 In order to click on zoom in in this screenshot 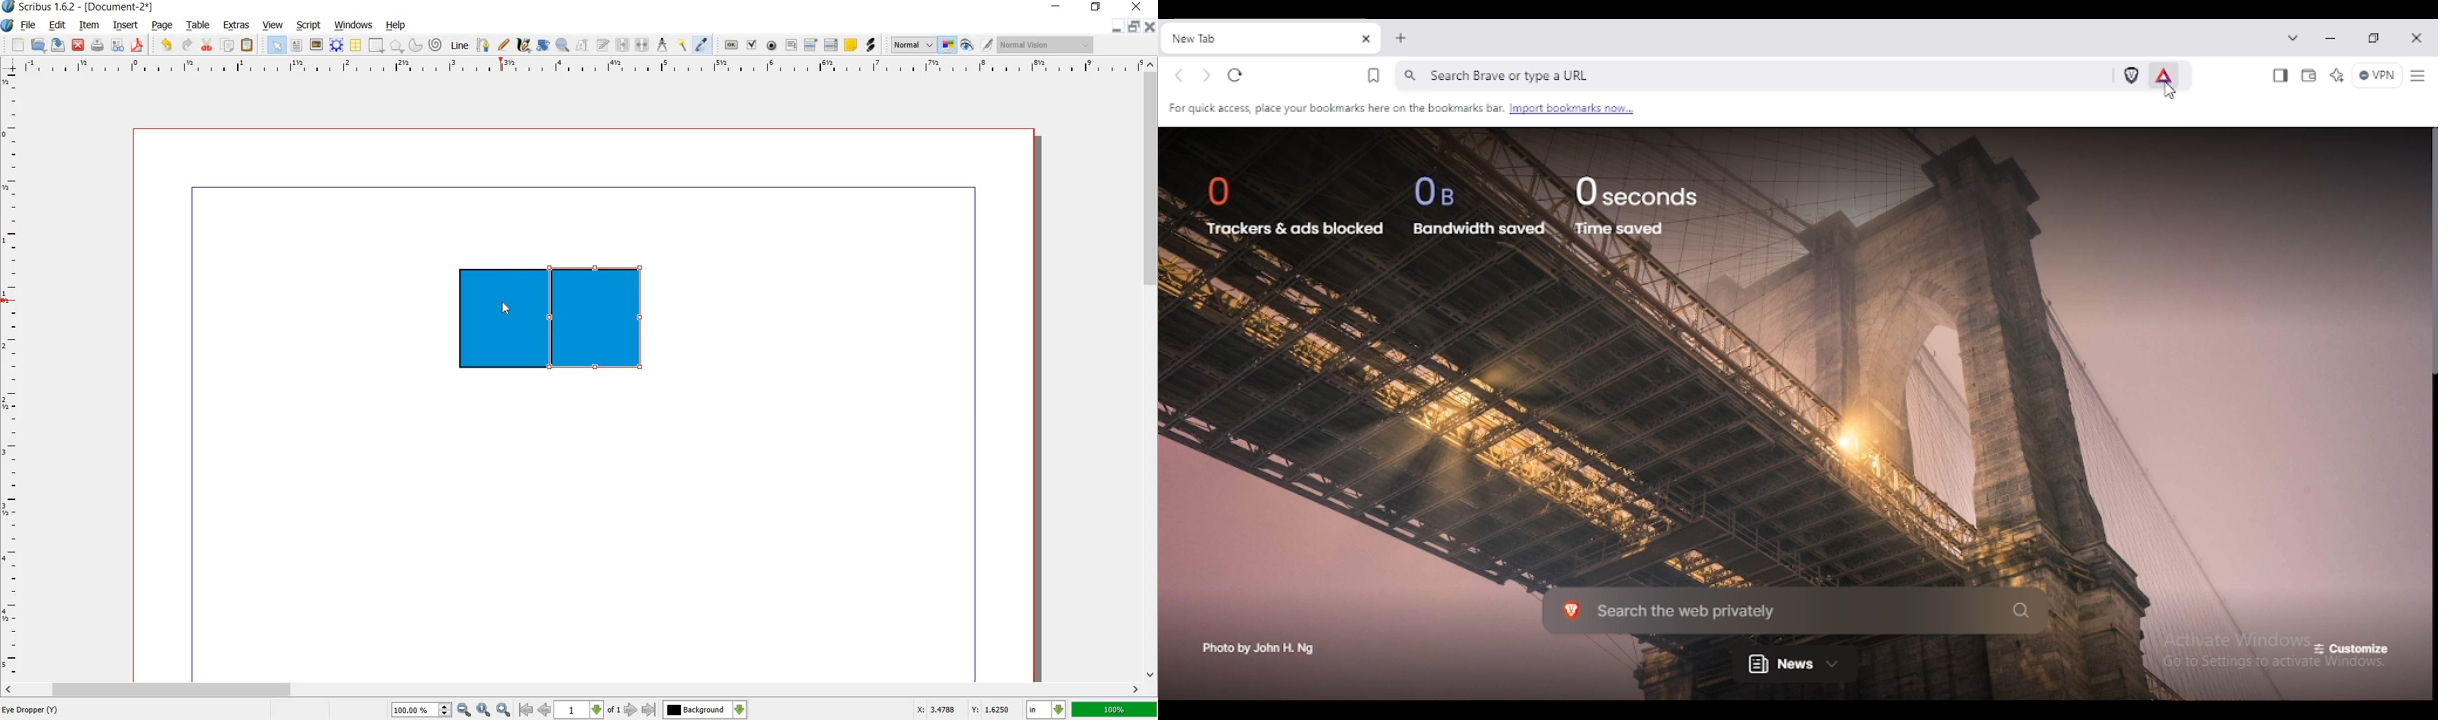, I will do `click(503, 709)`.